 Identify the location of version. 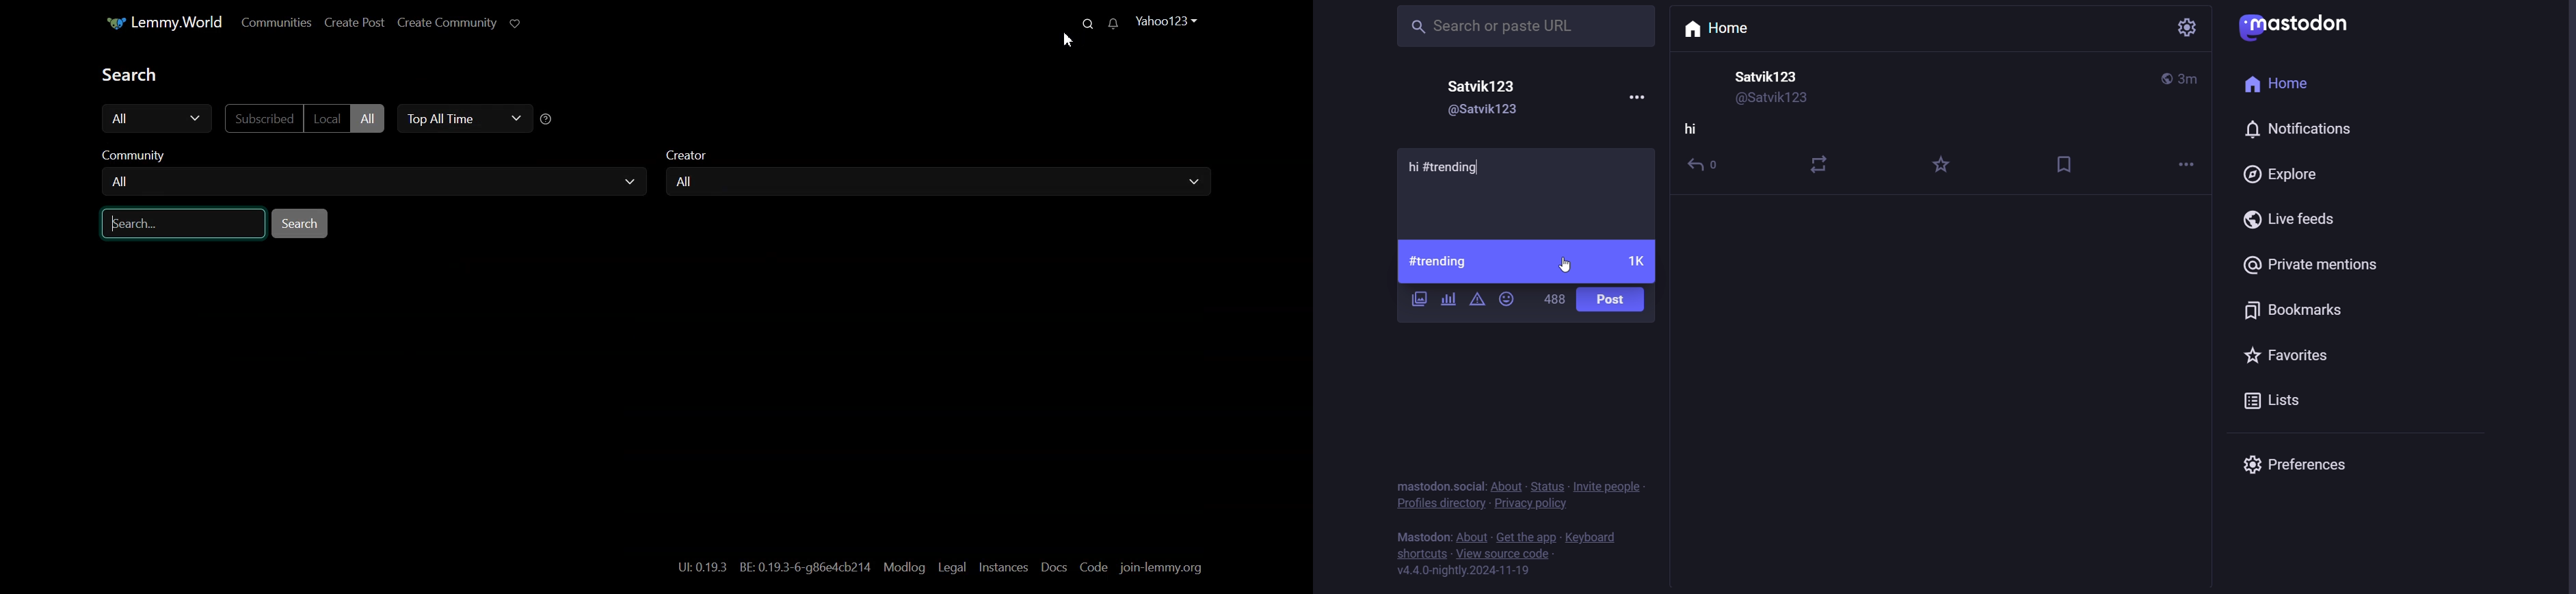
(1462, 571).